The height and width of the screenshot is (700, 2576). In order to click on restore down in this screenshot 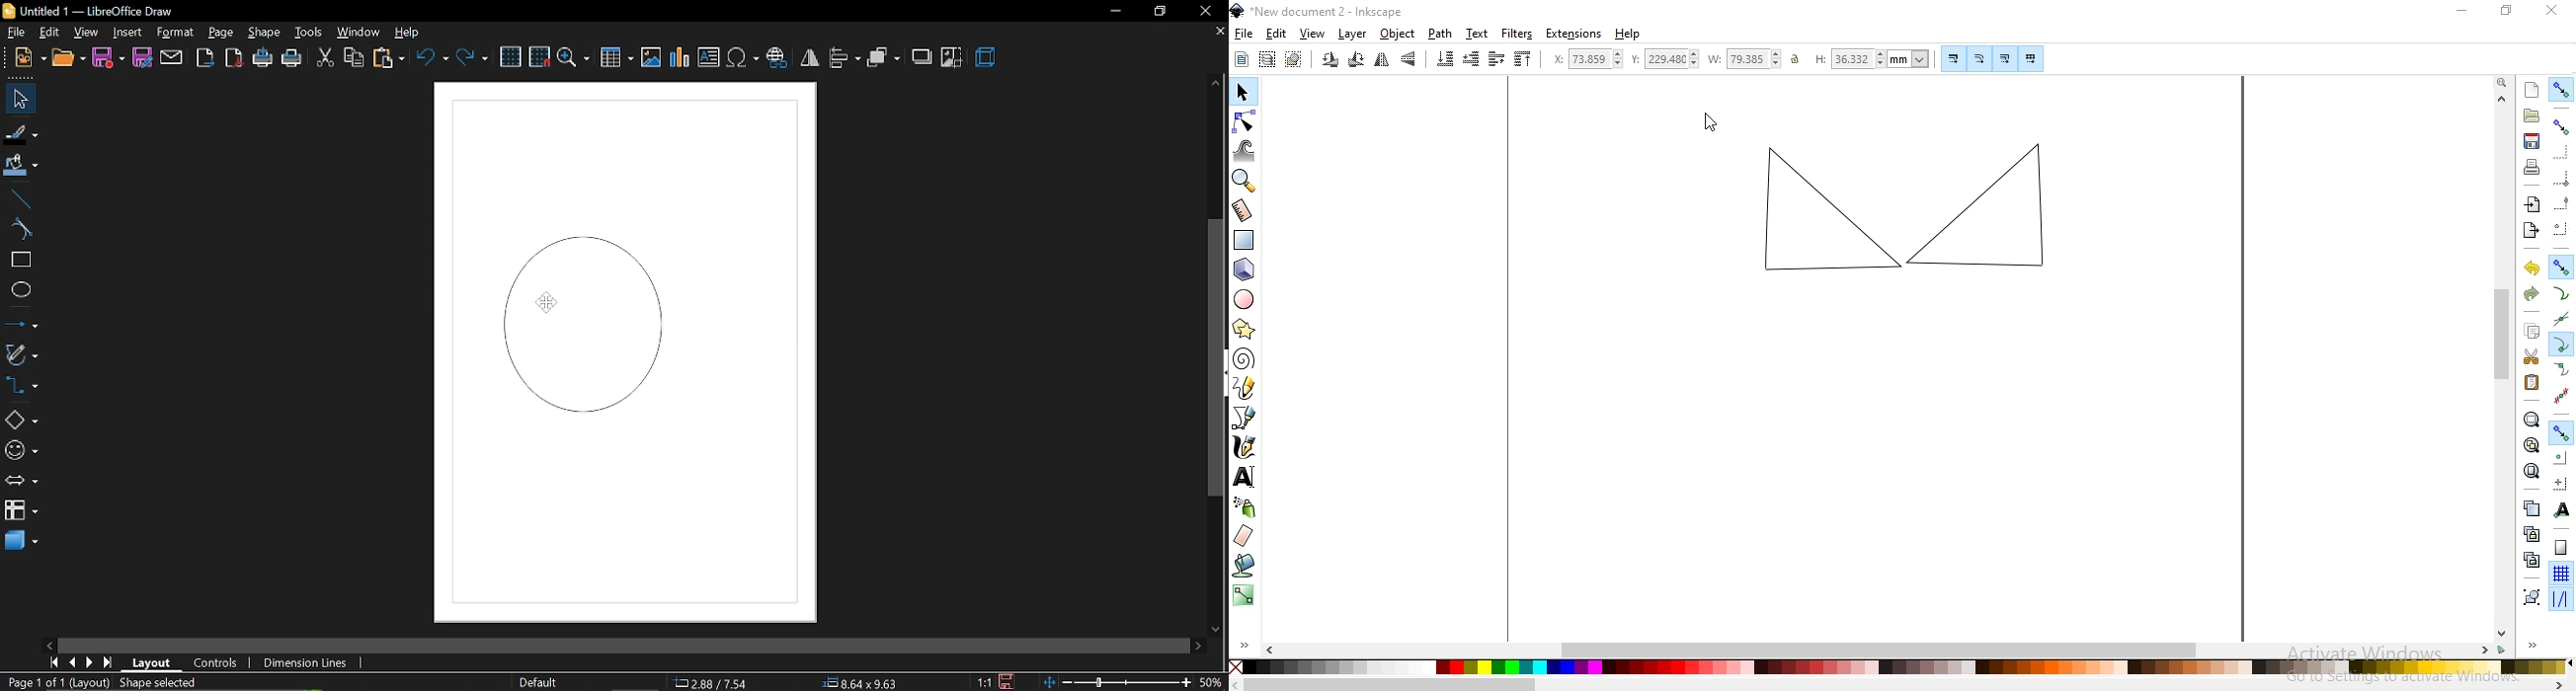, I will do `click(1158, 12)`.